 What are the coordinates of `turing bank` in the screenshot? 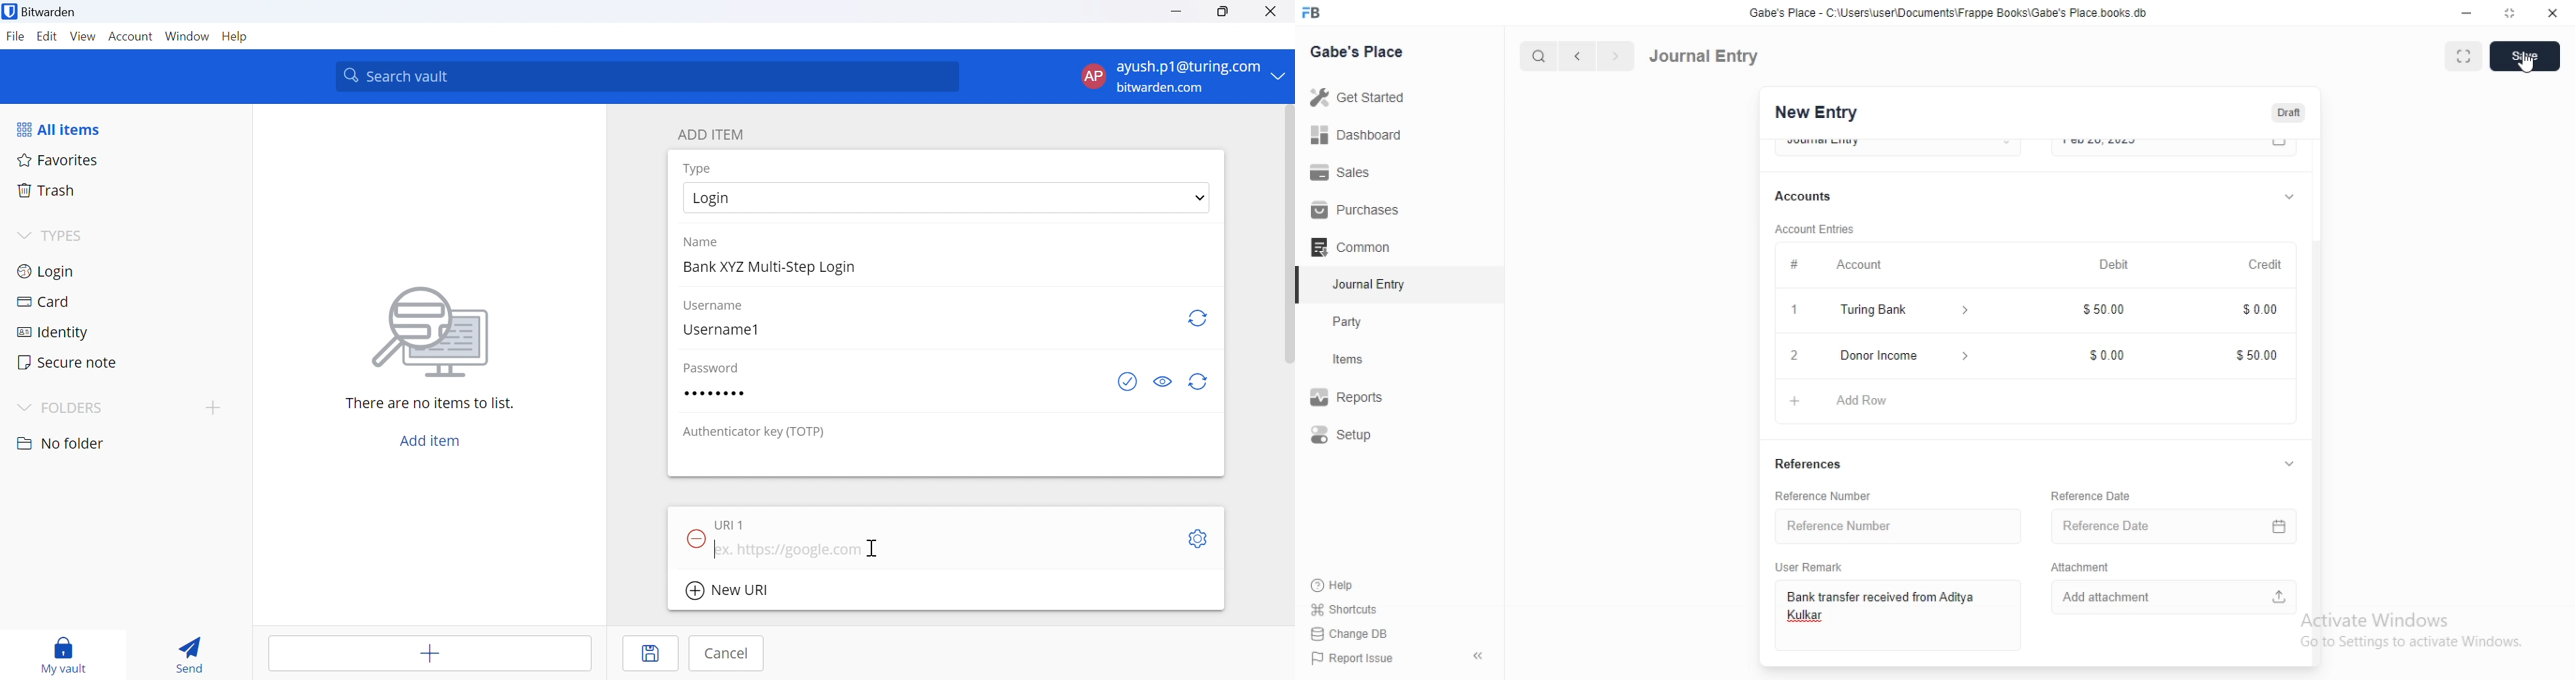 It's located at (1900, 312).